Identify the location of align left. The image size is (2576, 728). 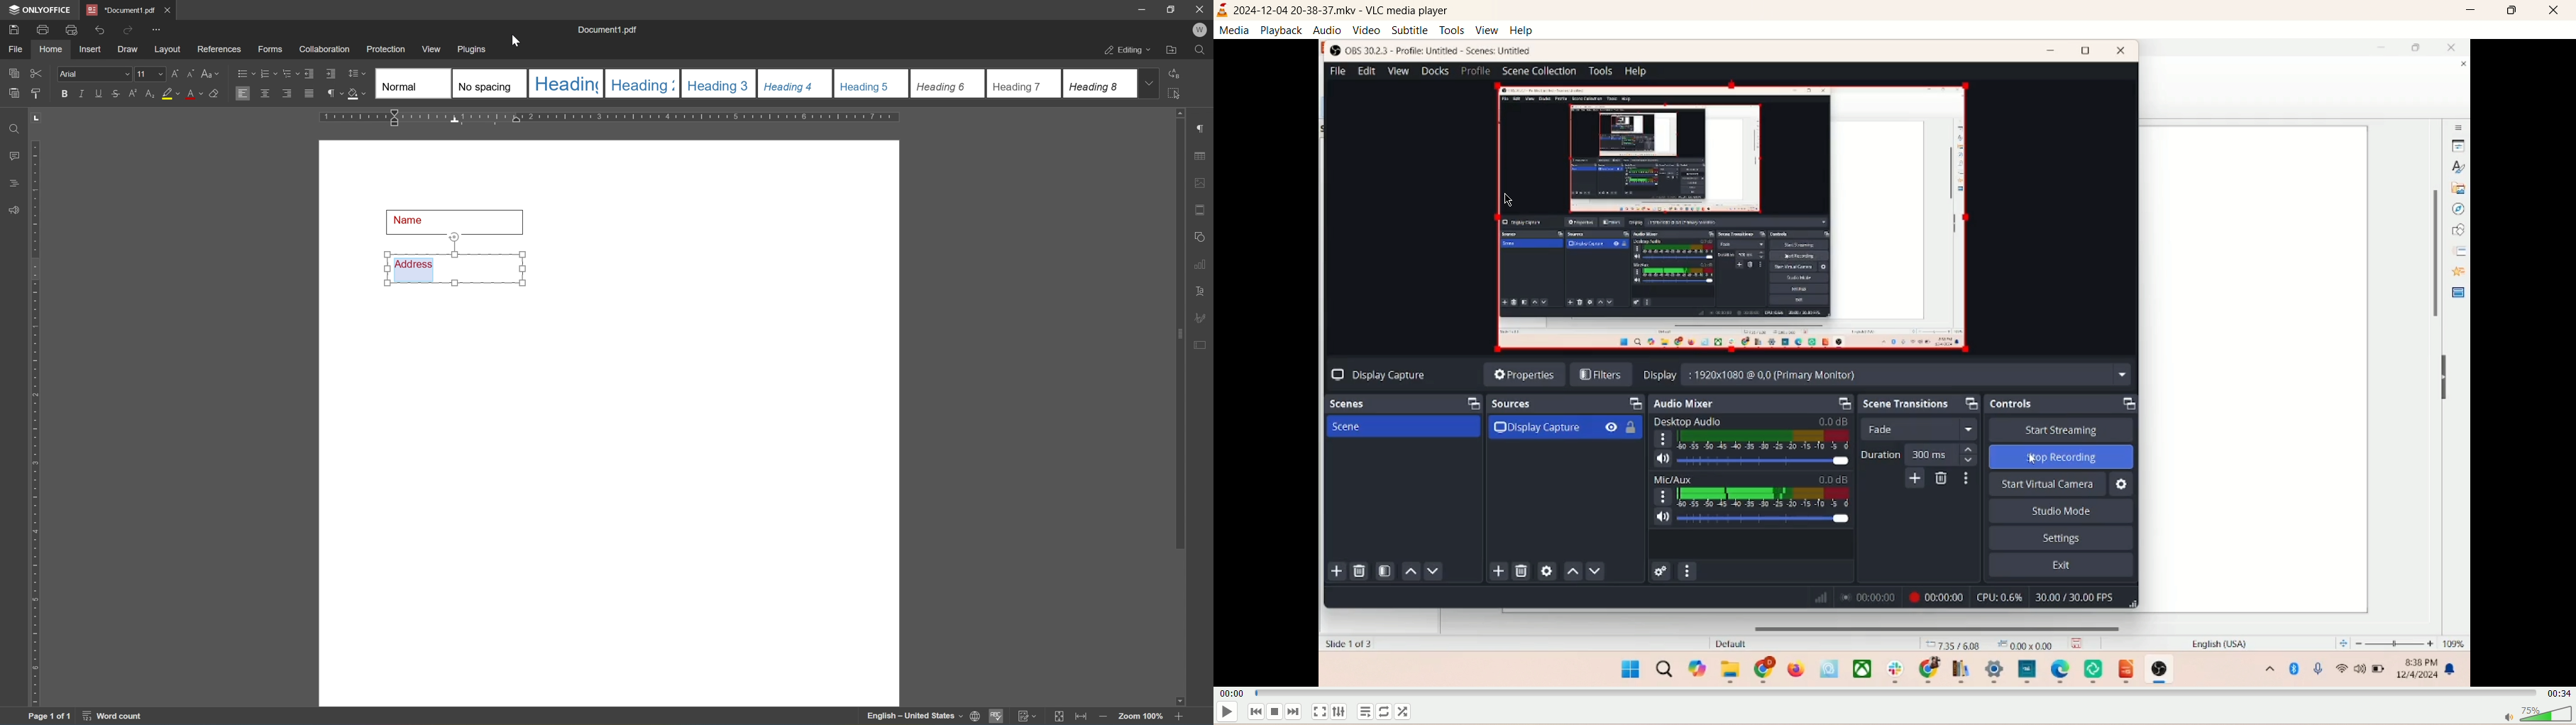
(242, 92).